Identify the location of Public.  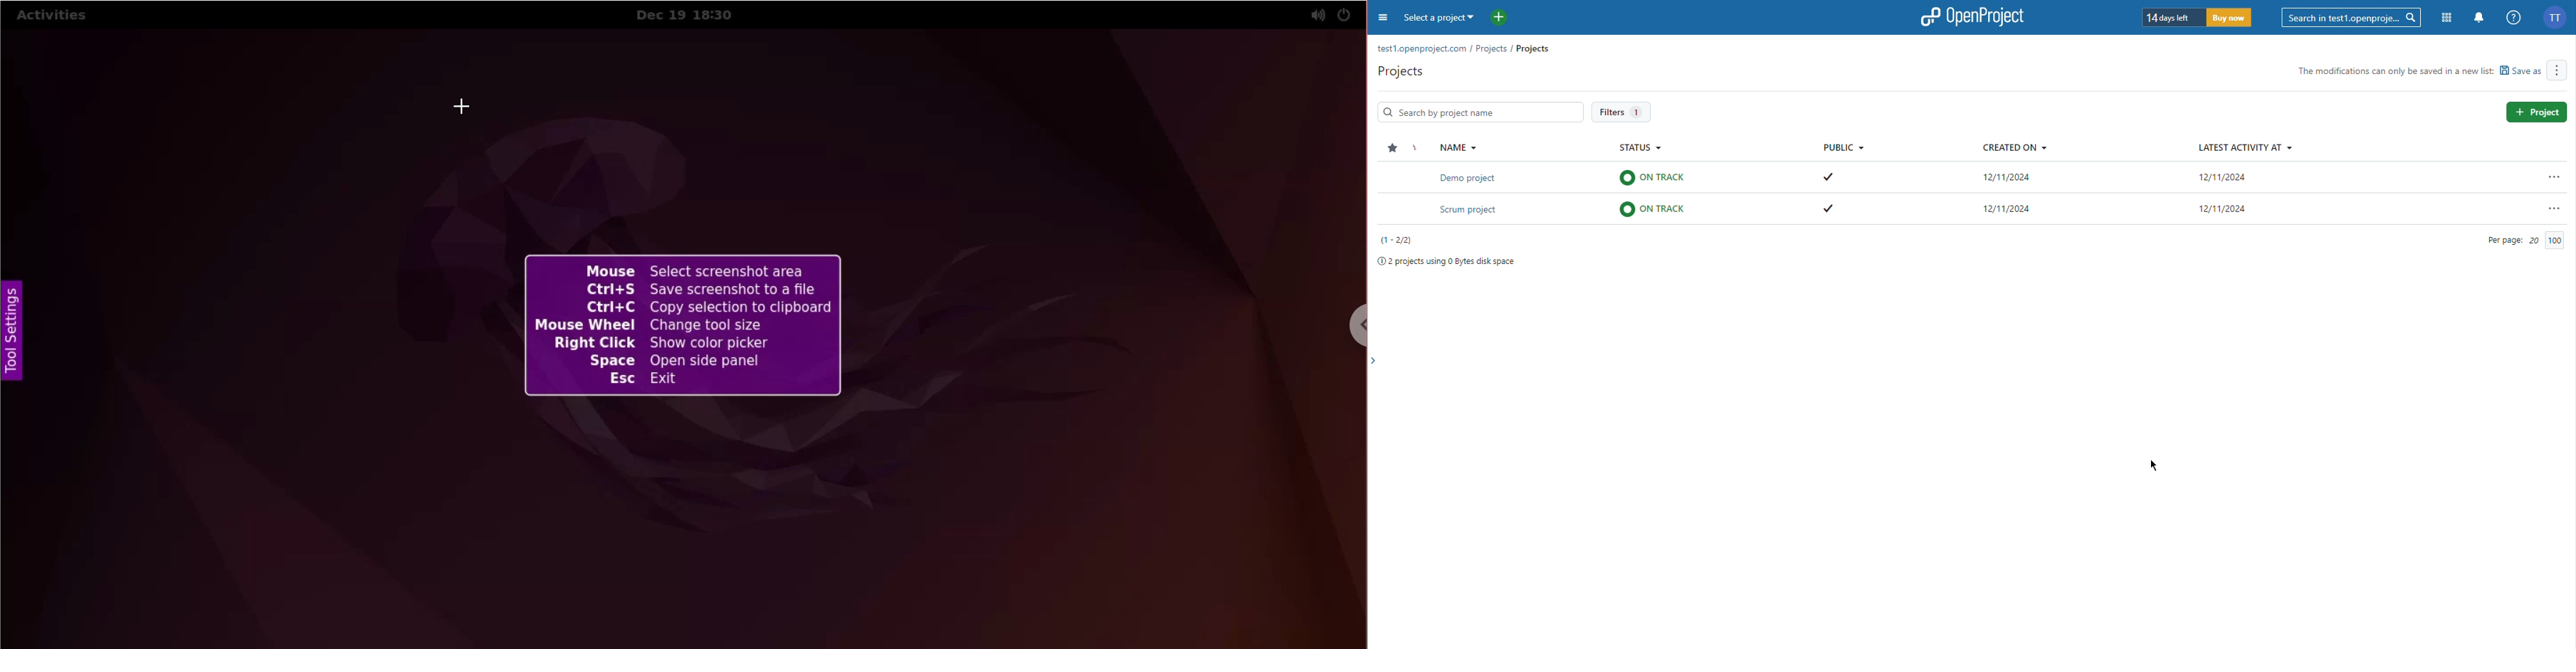
(1841, 146).